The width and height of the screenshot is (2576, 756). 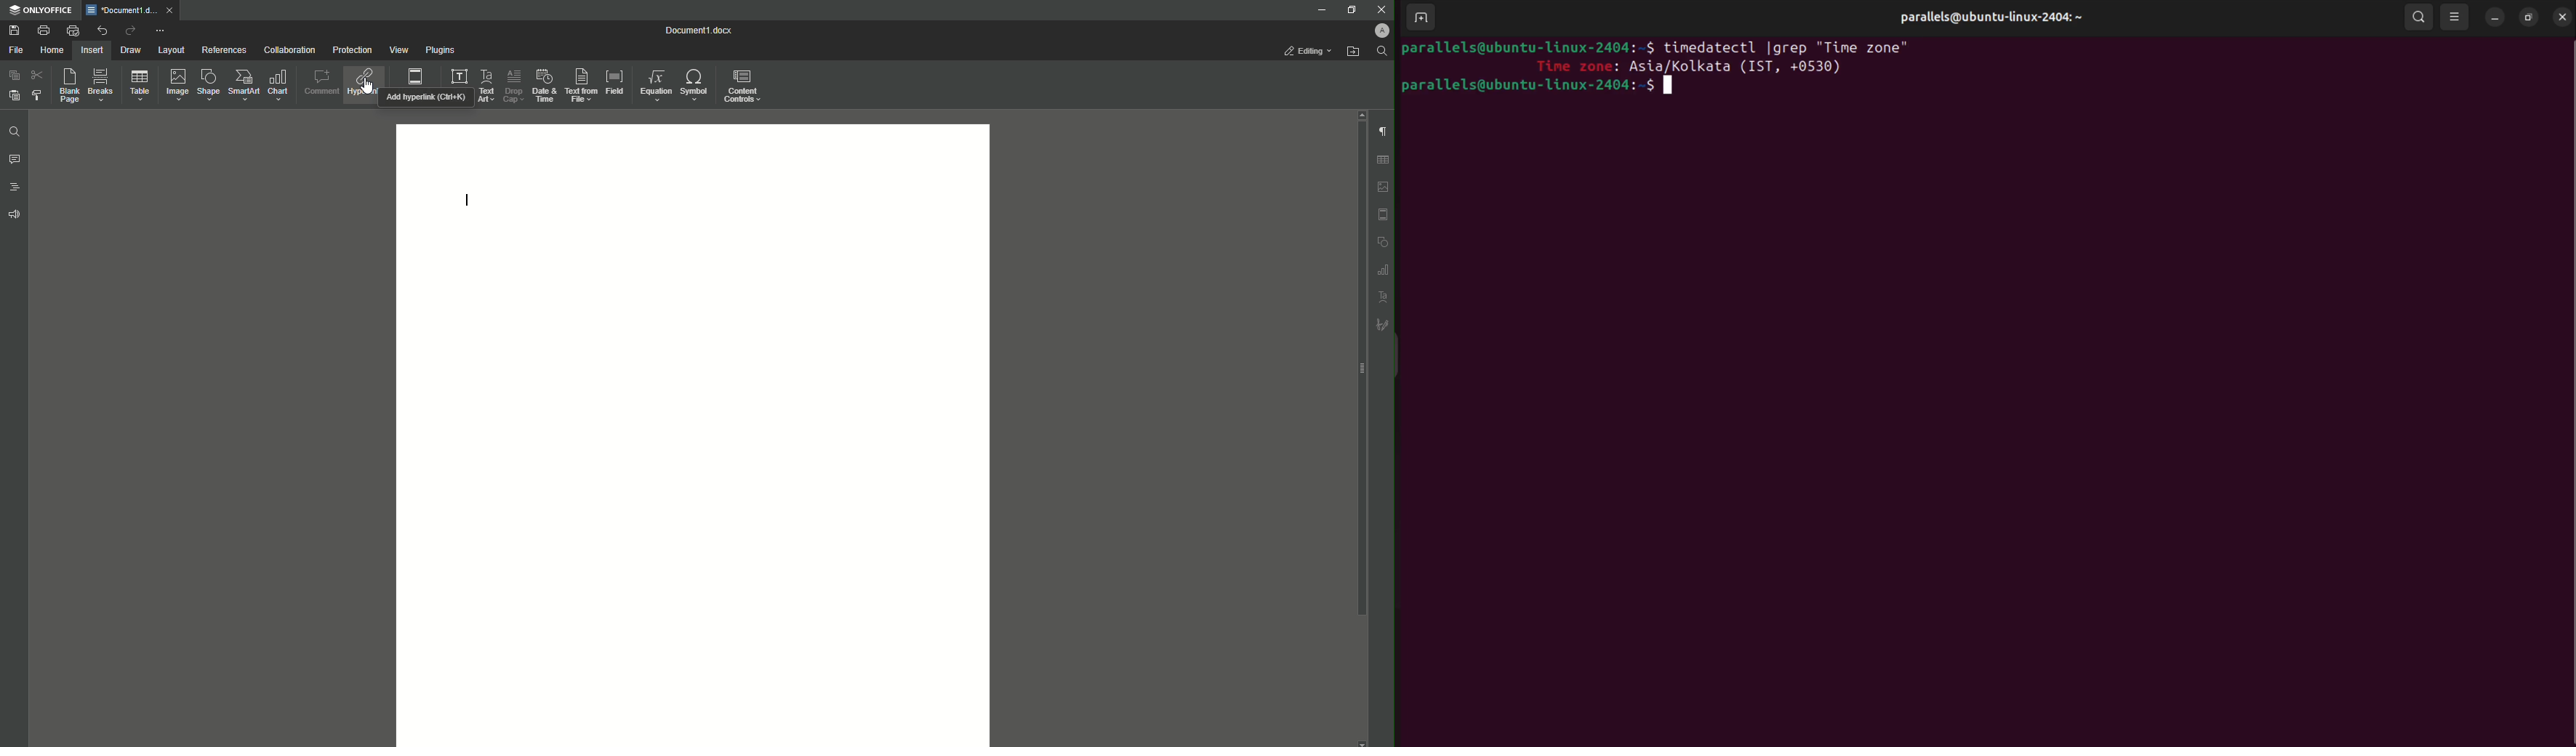 What do you see at coordinates (1382, 51) in the screenshot?
I see `Find` at bounding box center [1382, 51].